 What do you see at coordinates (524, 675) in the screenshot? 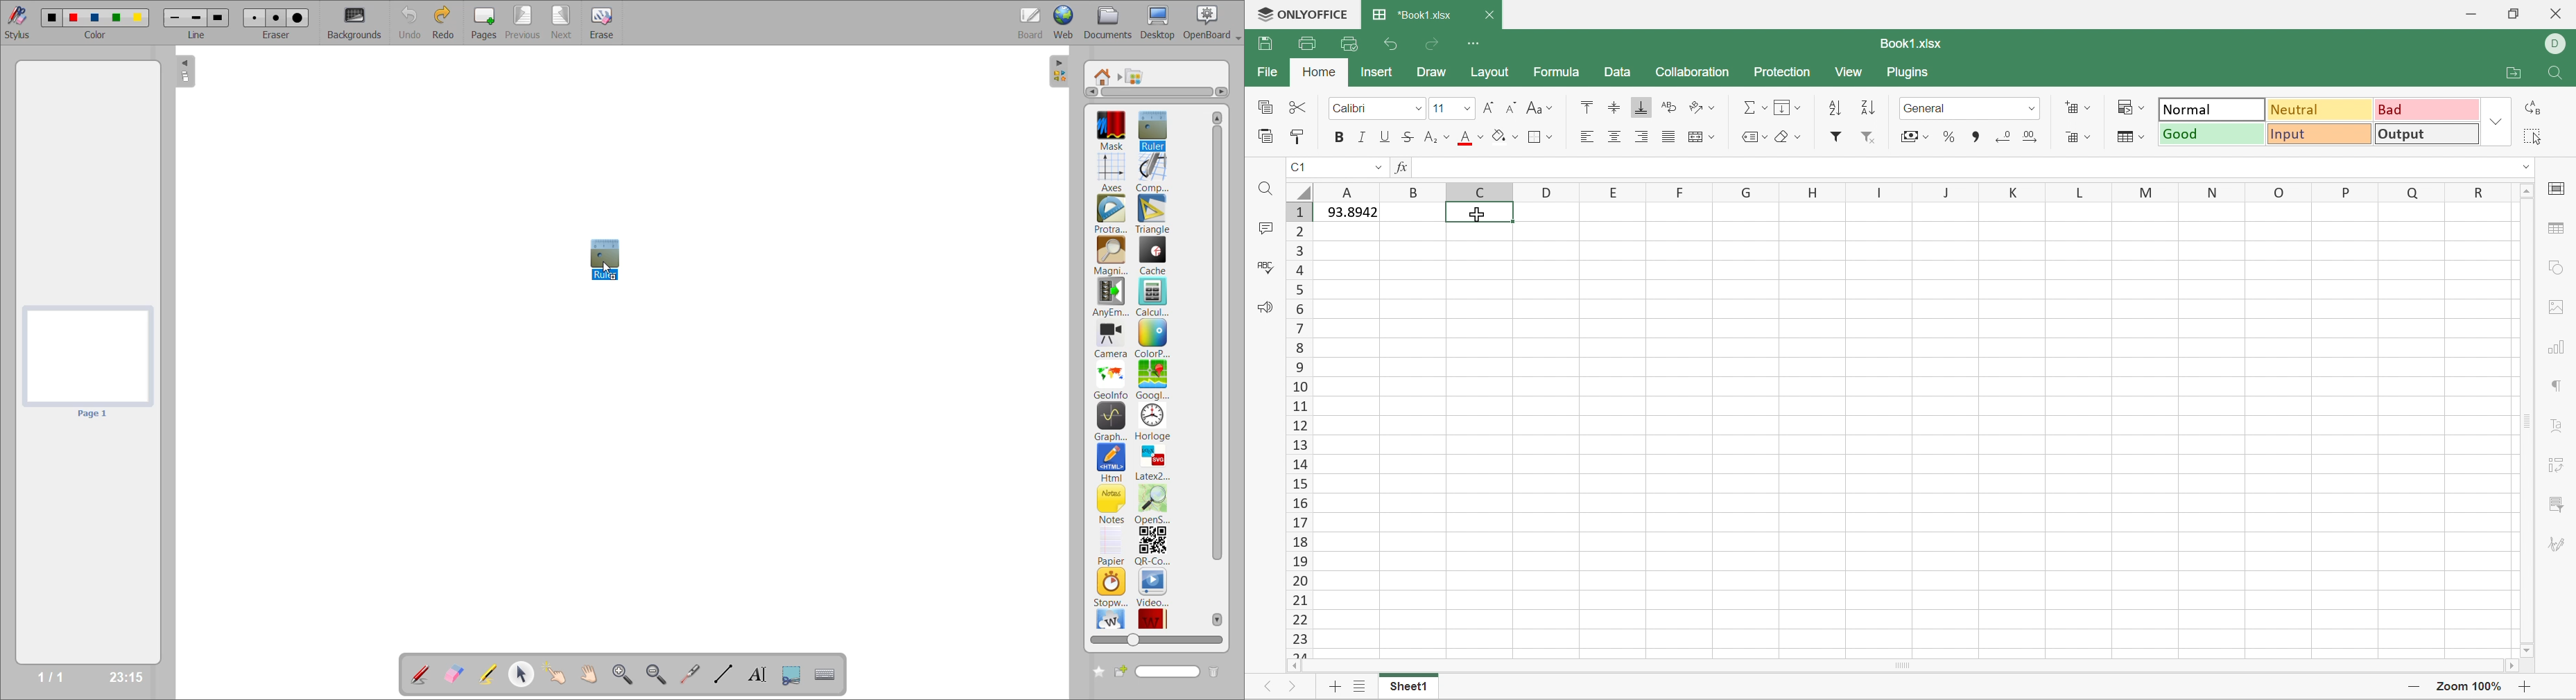
I see `select and modify objects` at bounding box center [524, 675].